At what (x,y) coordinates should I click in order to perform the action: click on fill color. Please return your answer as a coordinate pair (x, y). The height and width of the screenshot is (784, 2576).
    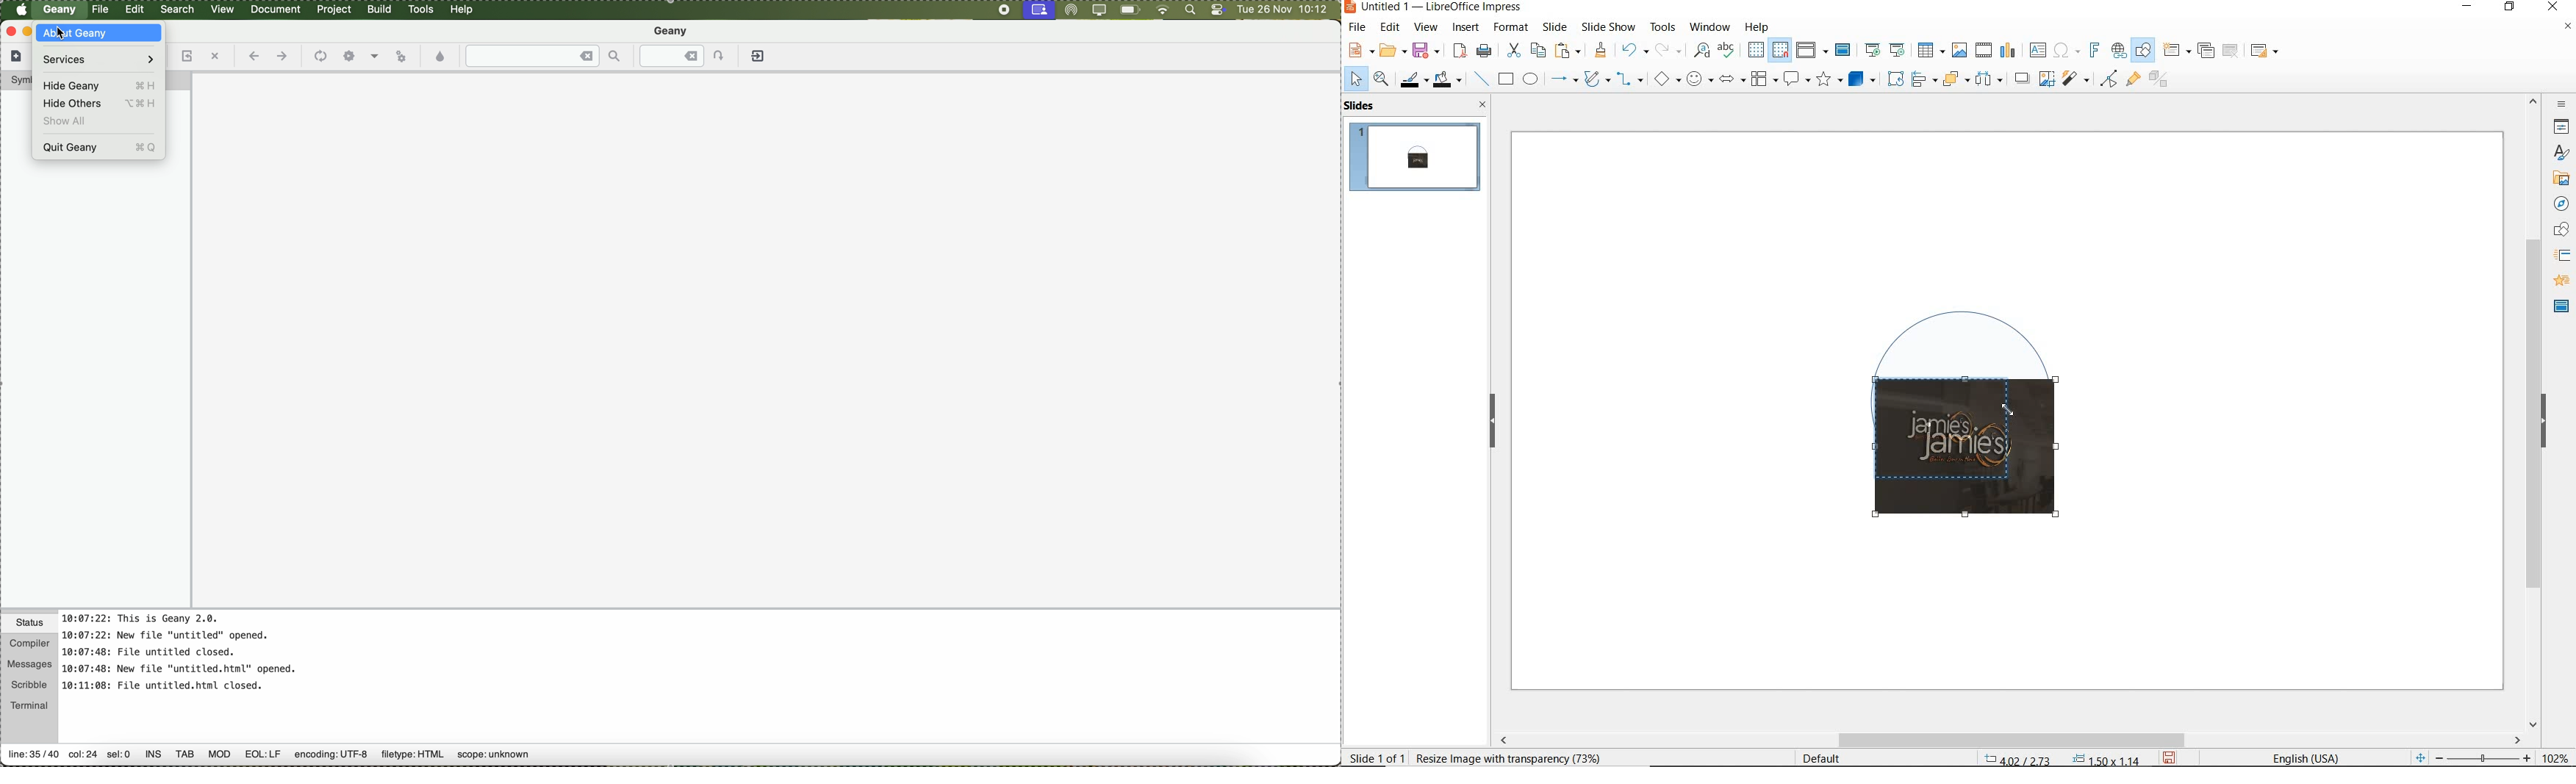
    Looking at the image, I should click on (1449, 80).